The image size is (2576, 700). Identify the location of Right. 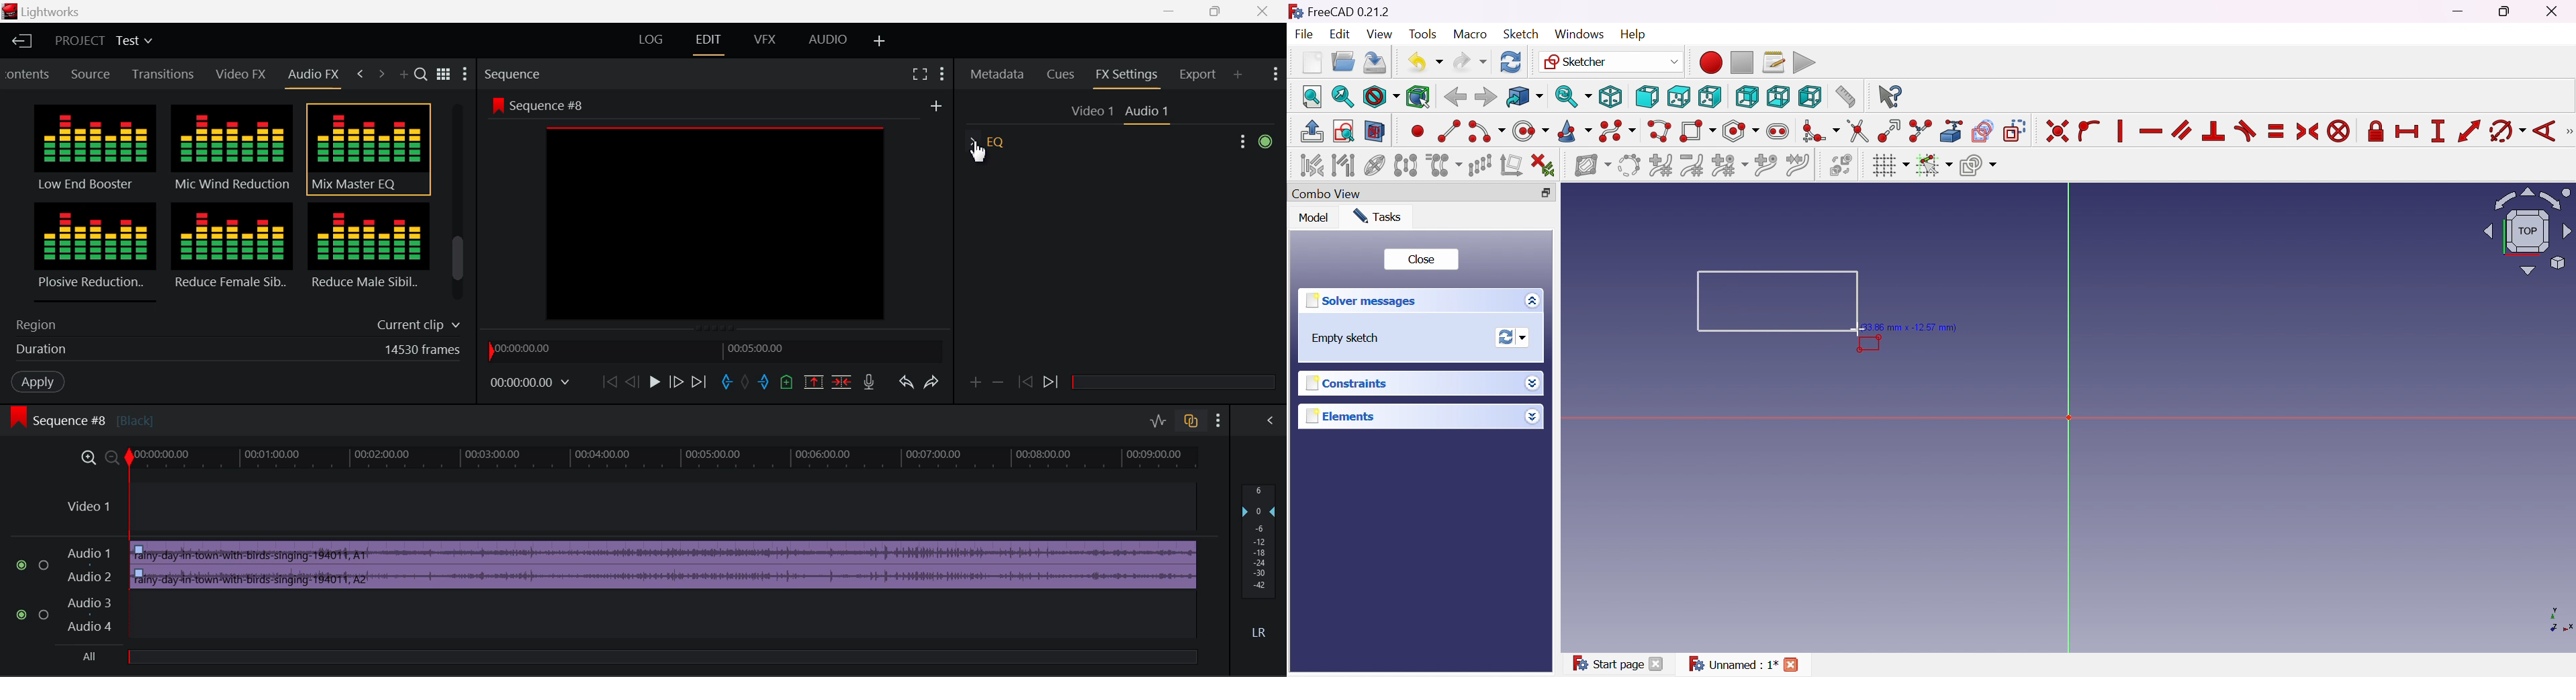
(1709, 96).